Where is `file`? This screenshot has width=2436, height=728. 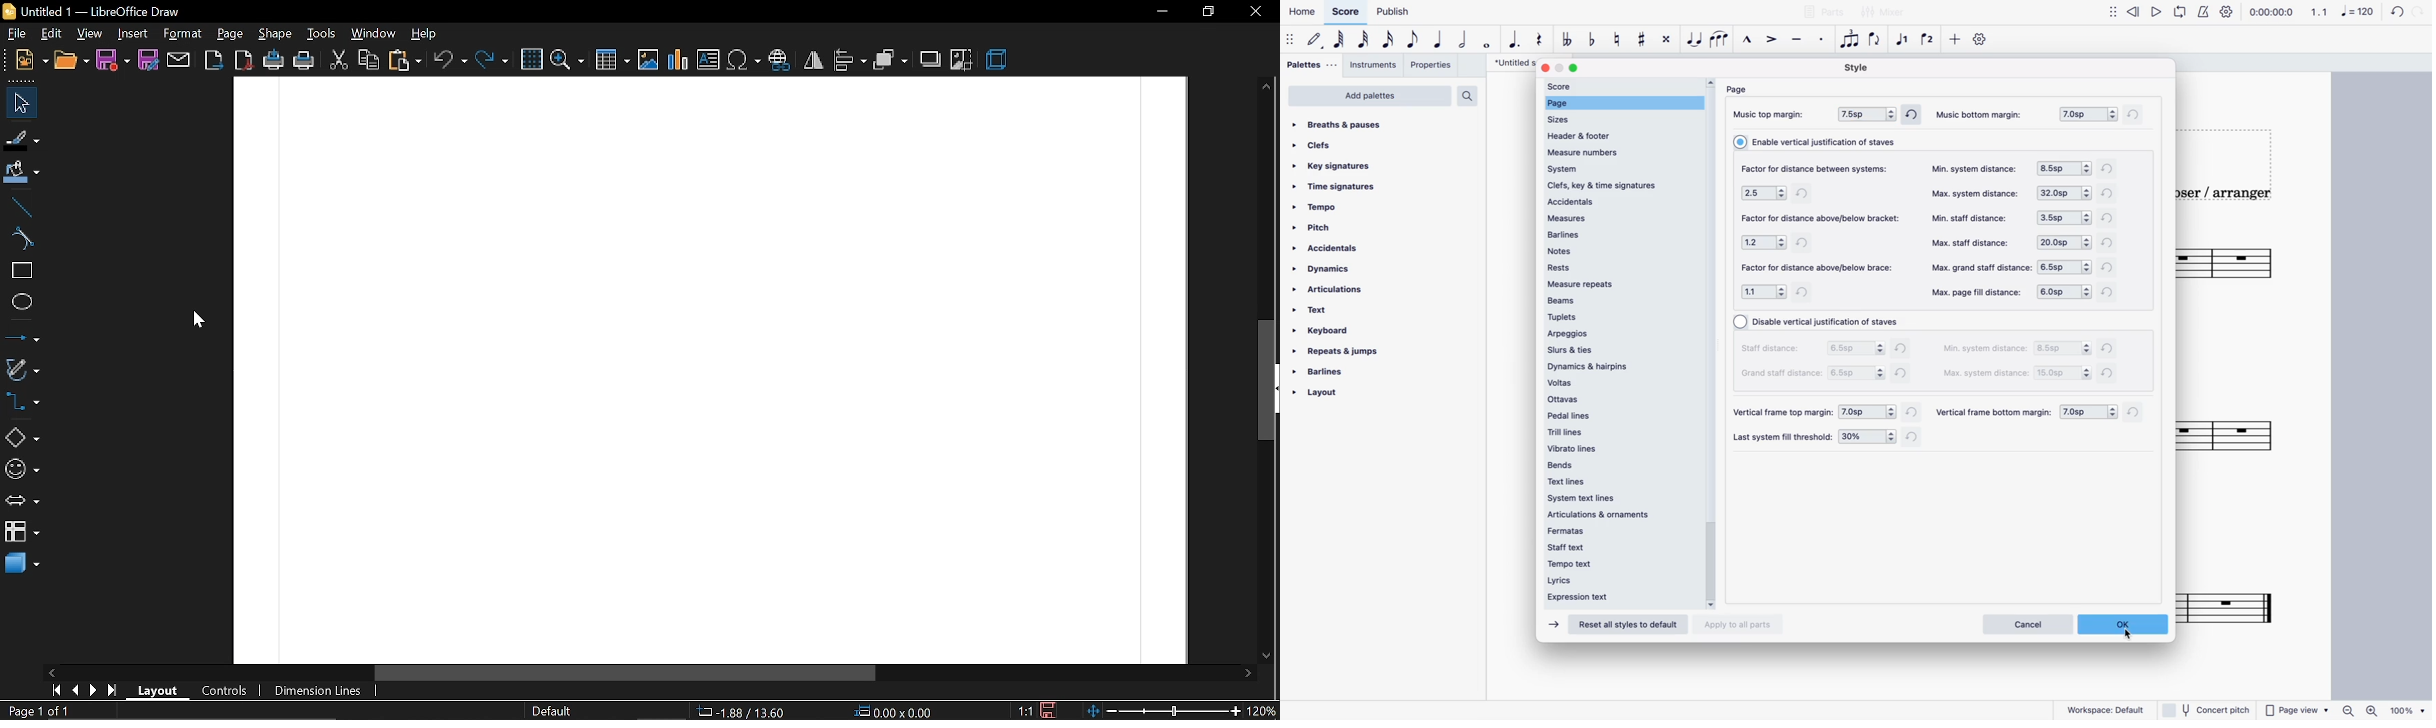
file is located at coordinates (16, 34).